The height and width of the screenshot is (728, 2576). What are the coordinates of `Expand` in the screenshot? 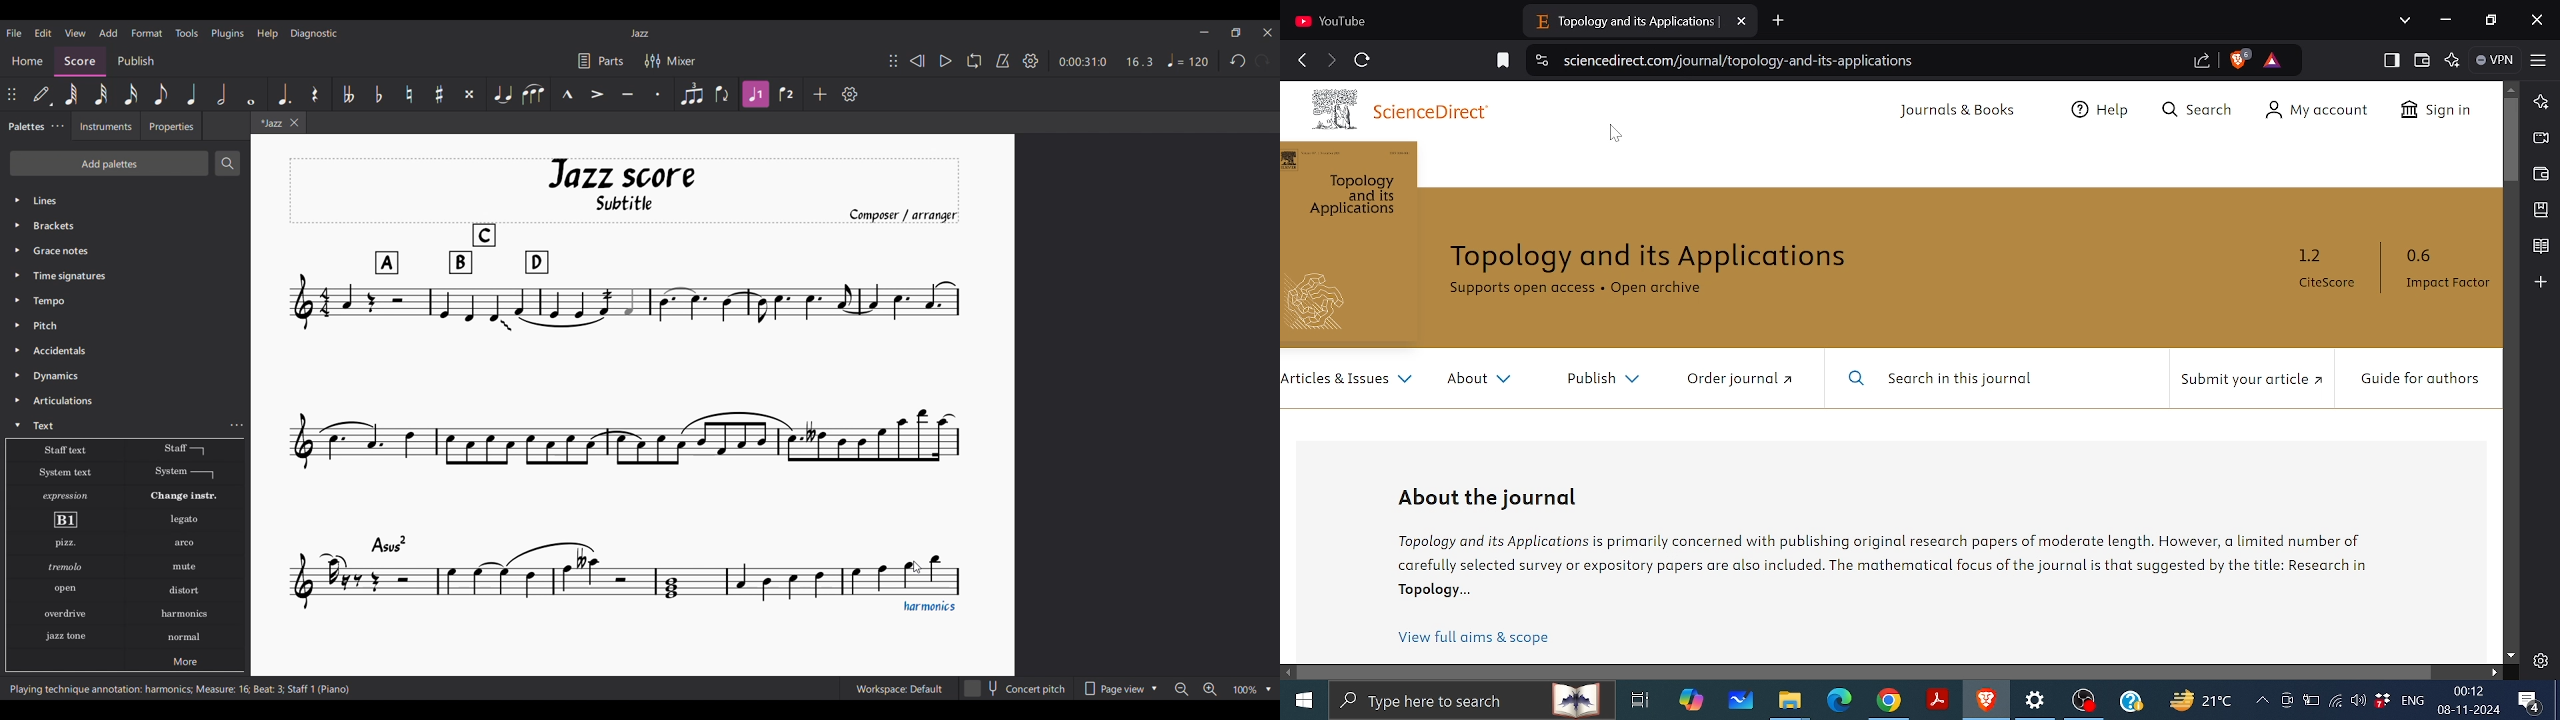 It's located at (19, 313).